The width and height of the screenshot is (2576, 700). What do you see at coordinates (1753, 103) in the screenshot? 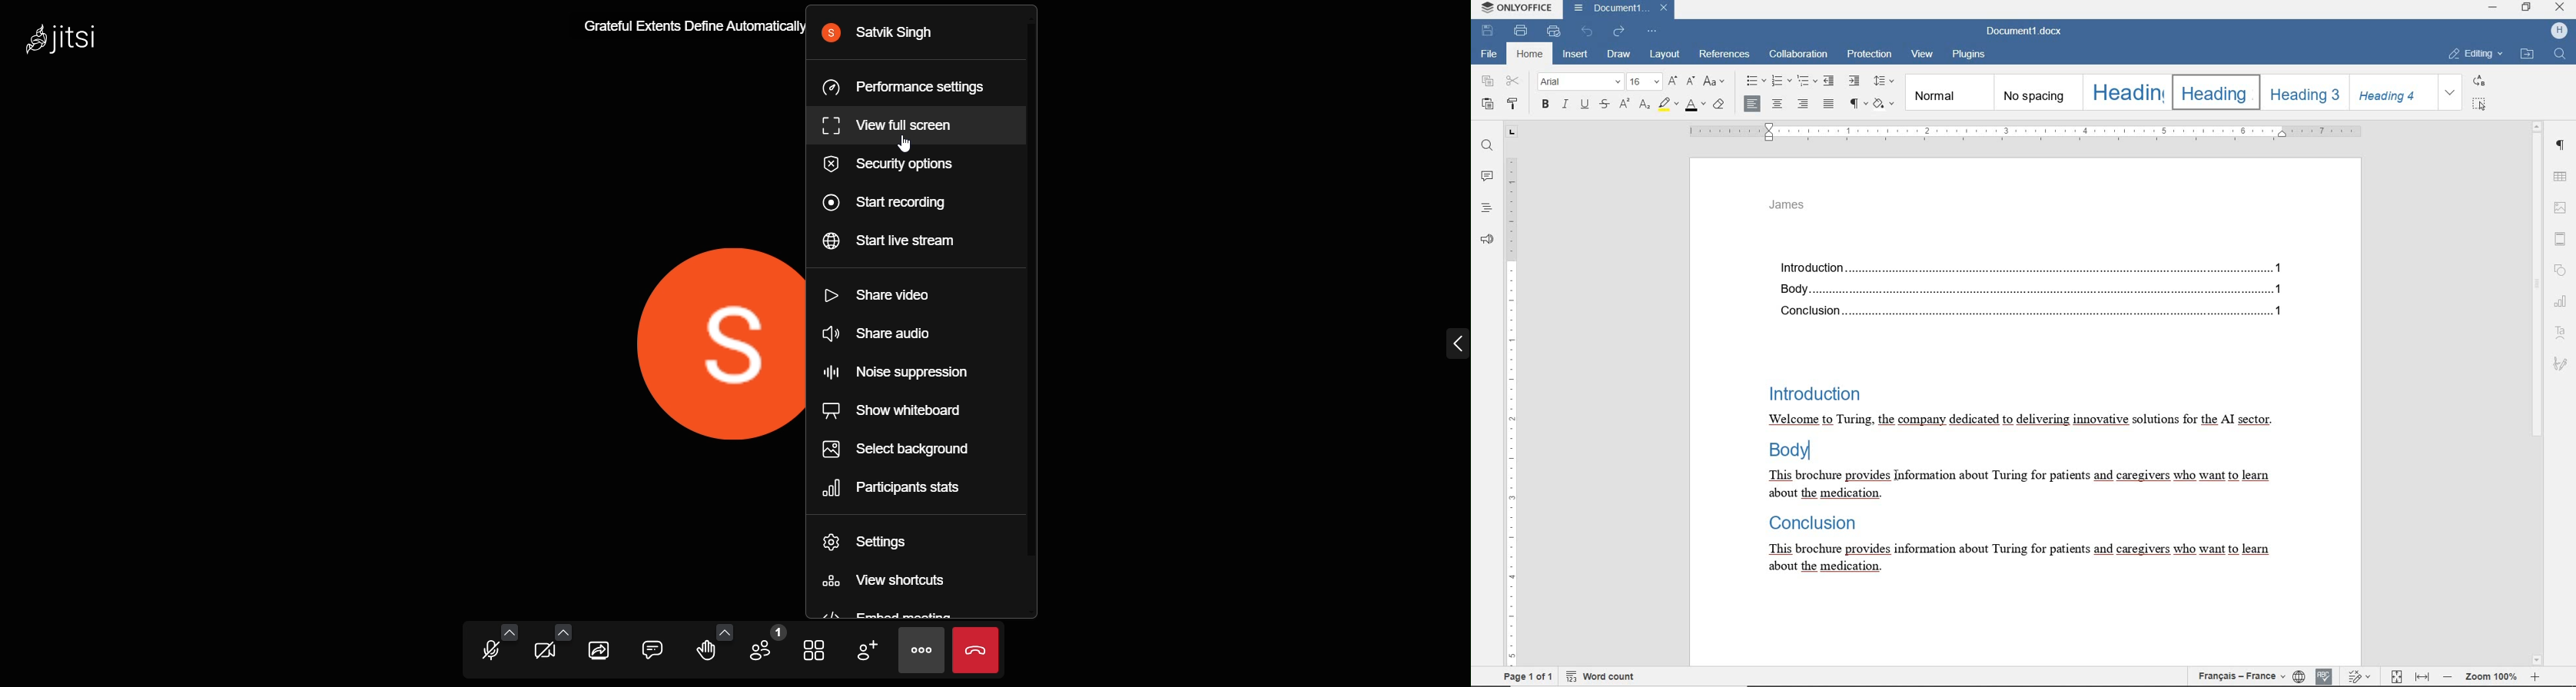
I see `ALIGN LEFT` at bounding box center [1753, 103].